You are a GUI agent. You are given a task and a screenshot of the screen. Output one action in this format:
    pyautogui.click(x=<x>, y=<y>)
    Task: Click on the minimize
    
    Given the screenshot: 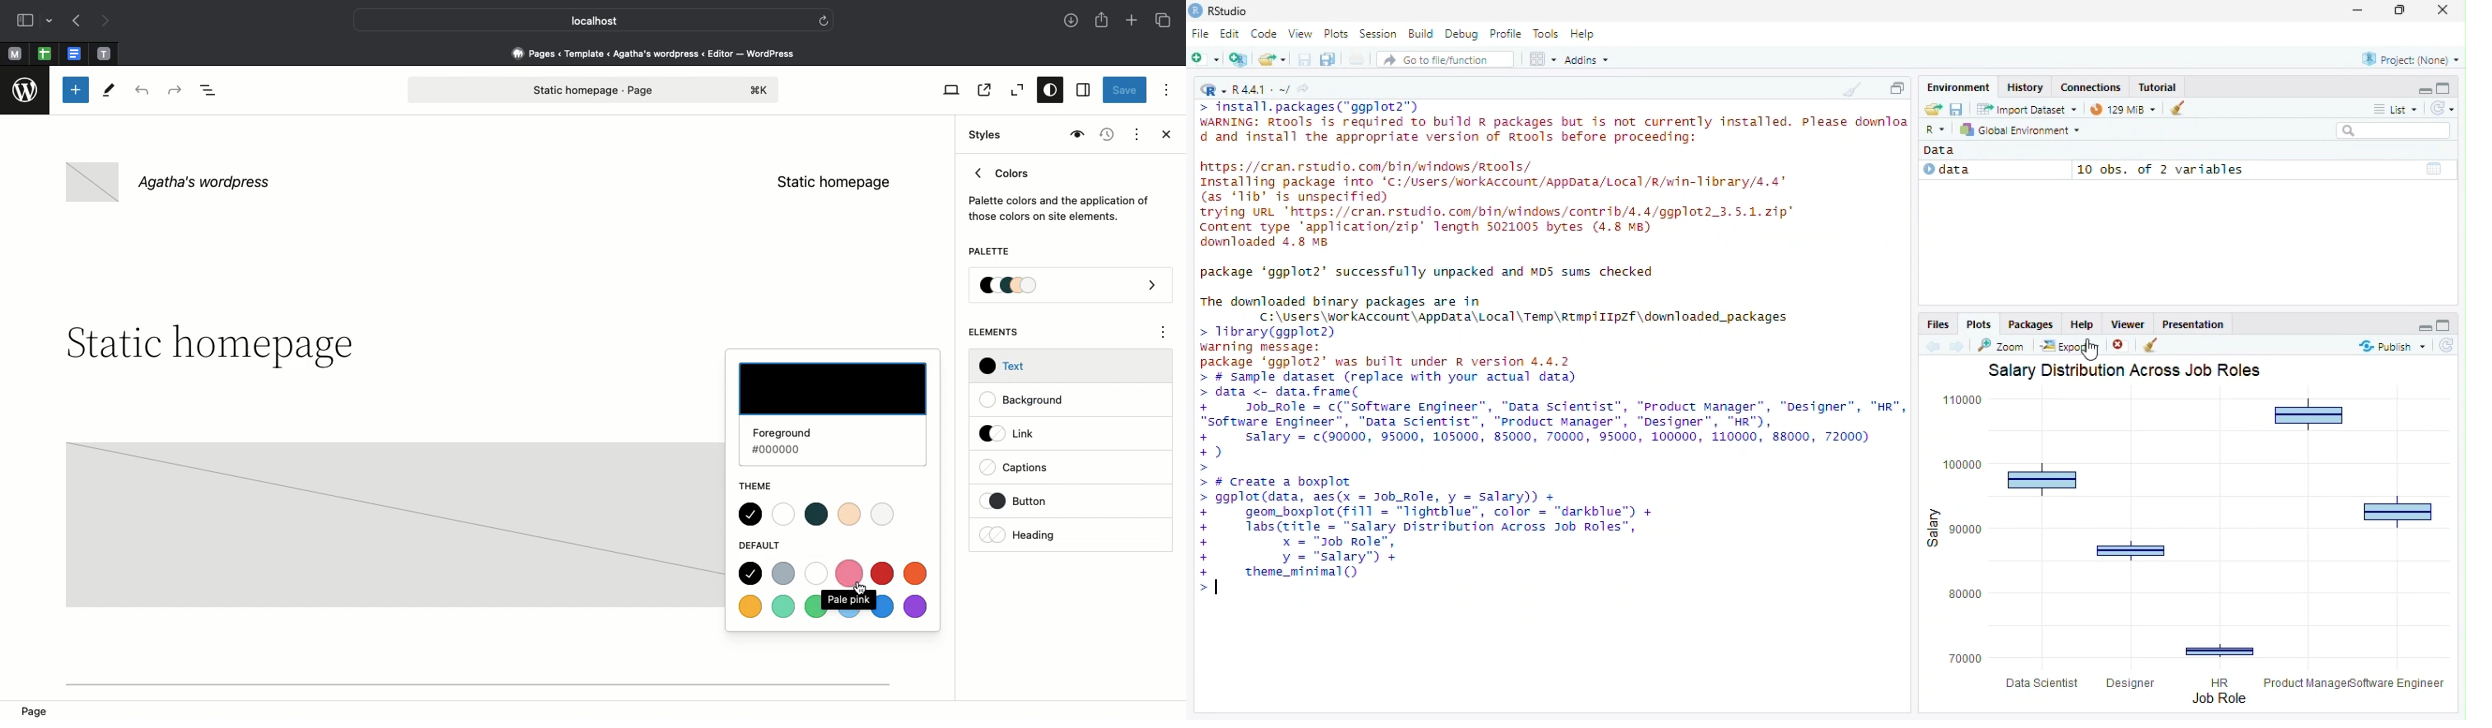 What is the action you would take?
    pyautogui.click(x=2419, y=326)
    